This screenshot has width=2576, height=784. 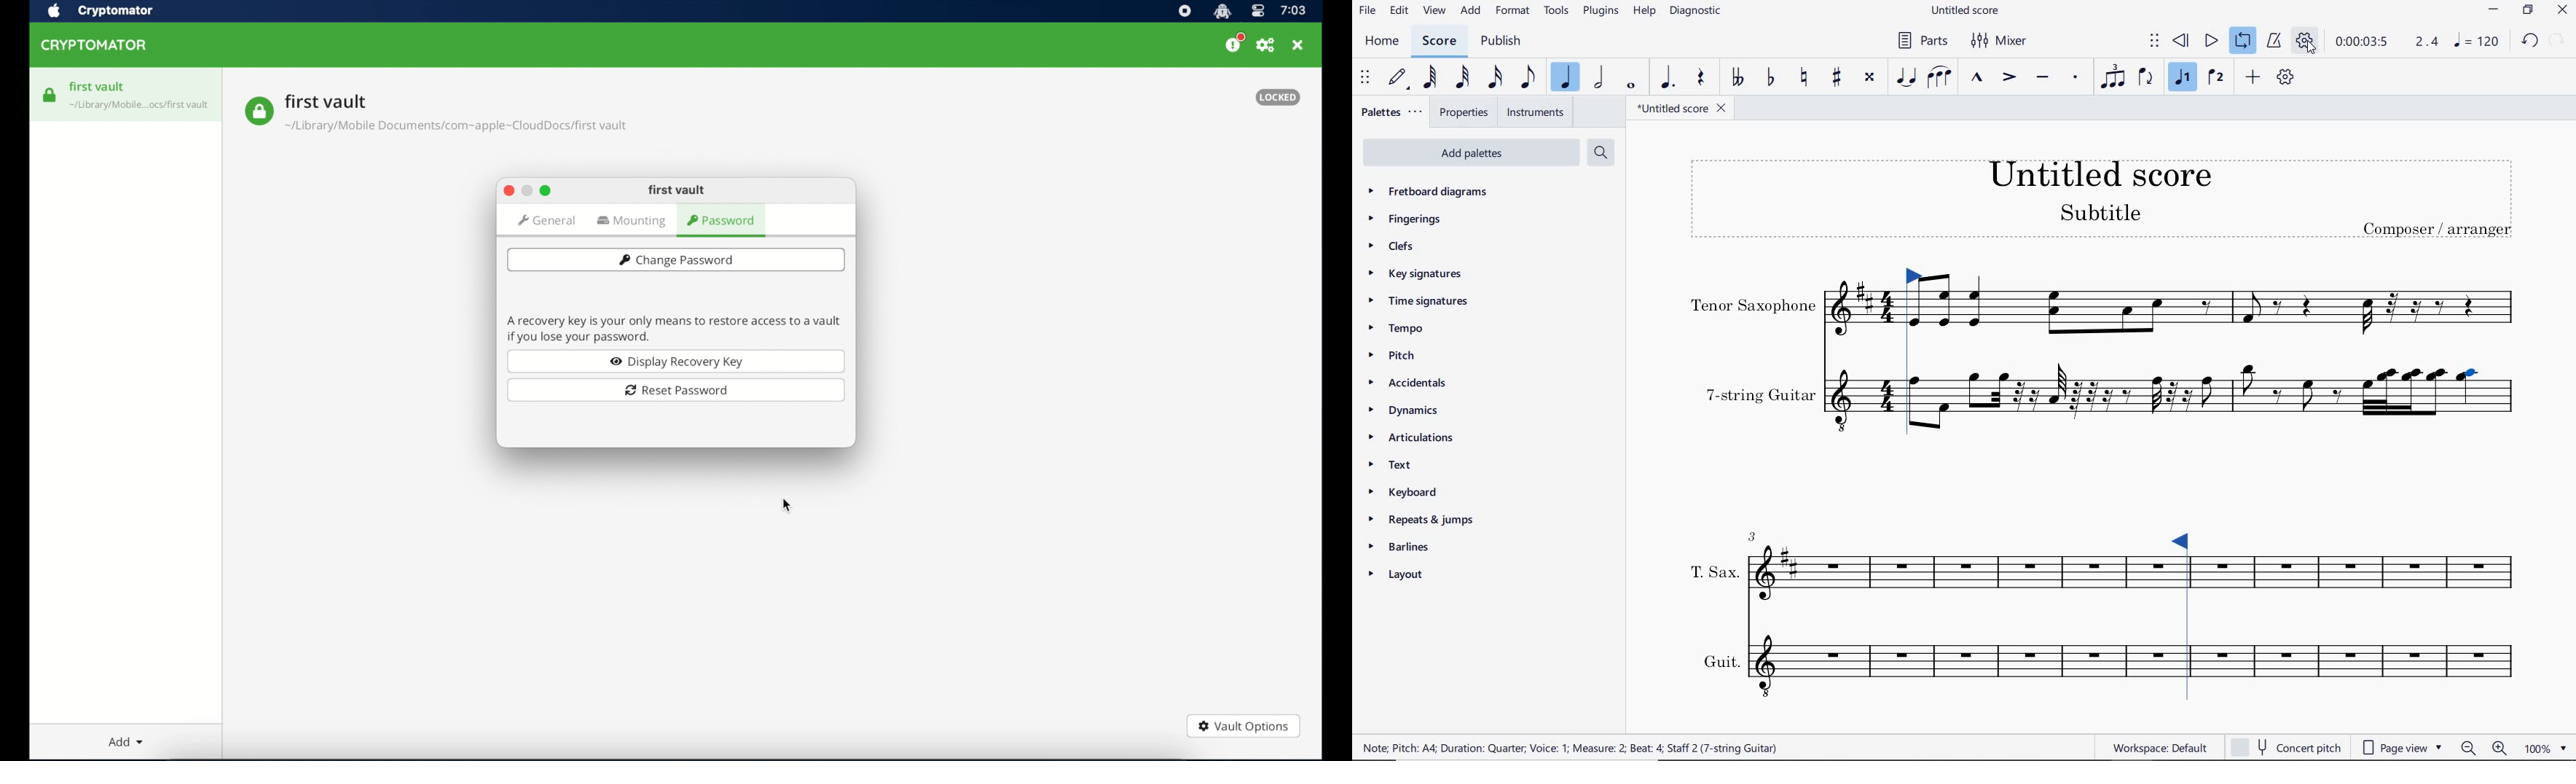 What do you see at coordinates (2099, 195) in the screenshot?
I see `TITLE` at bounding box center [2099, 195].